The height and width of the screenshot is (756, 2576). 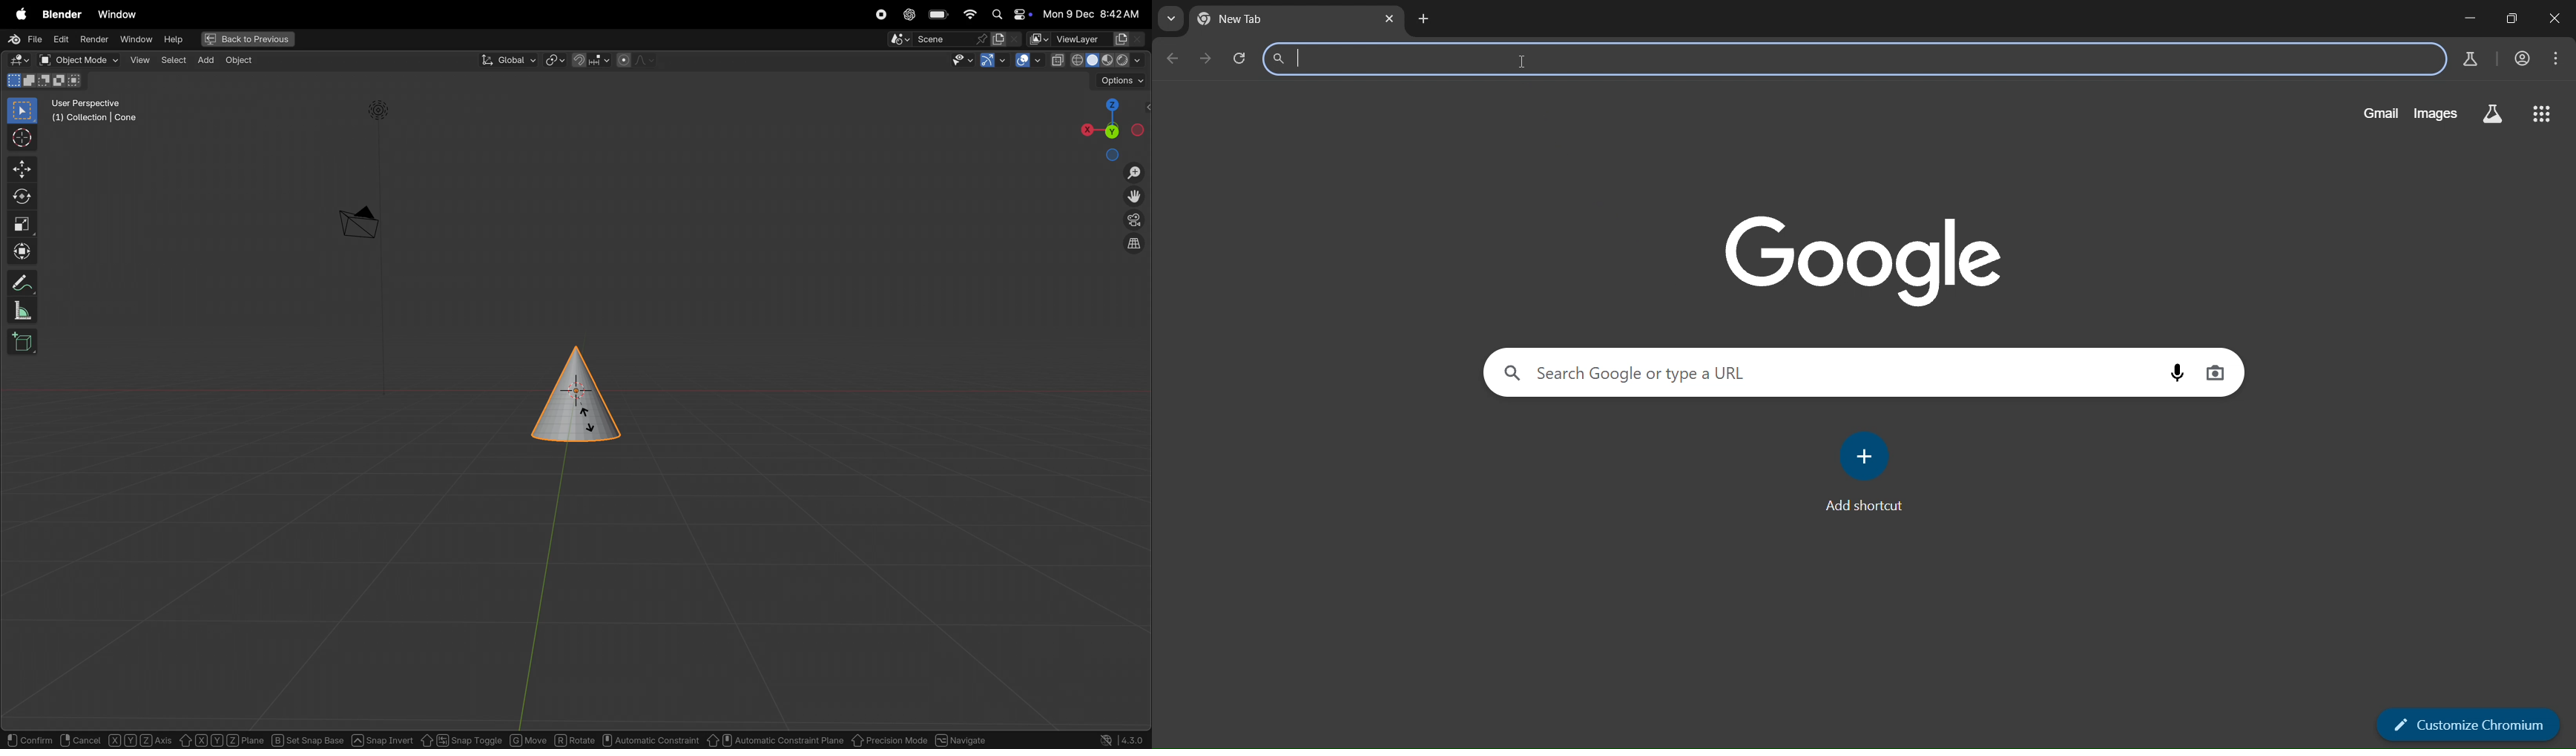 I want to click on Google, so click(x=1865, y=258).